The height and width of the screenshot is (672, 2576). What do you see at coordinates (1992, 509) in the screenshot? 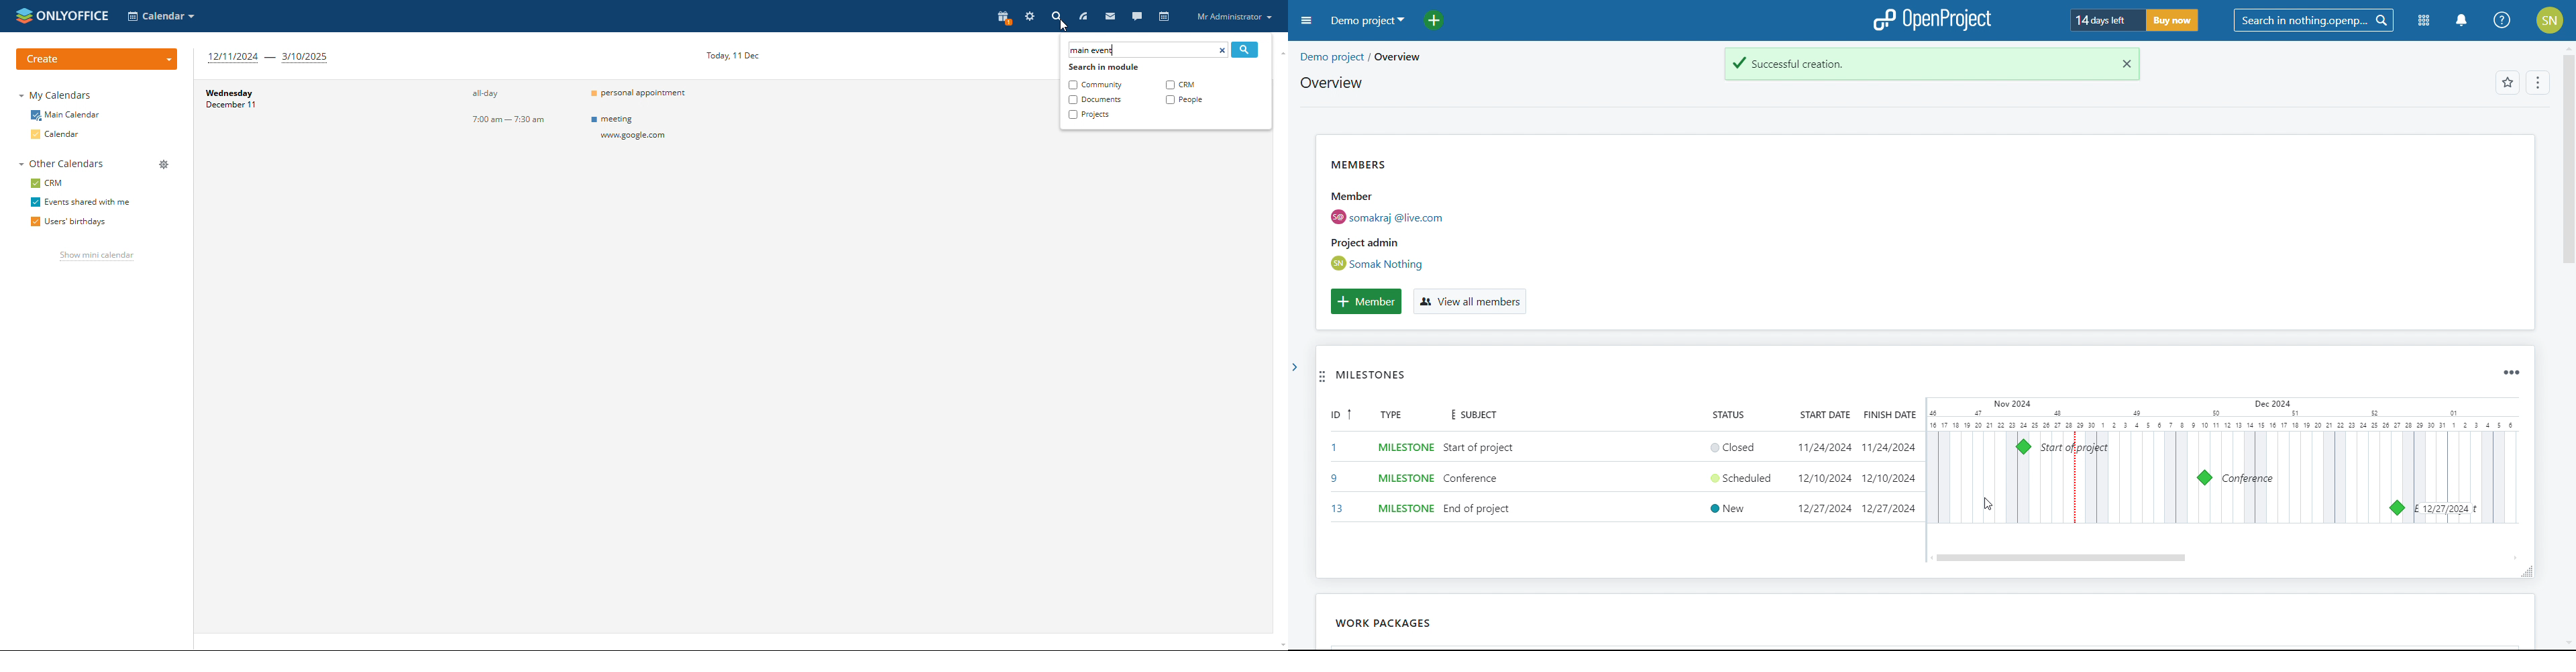
I see `cursor` at bounding box center [1992, 509].